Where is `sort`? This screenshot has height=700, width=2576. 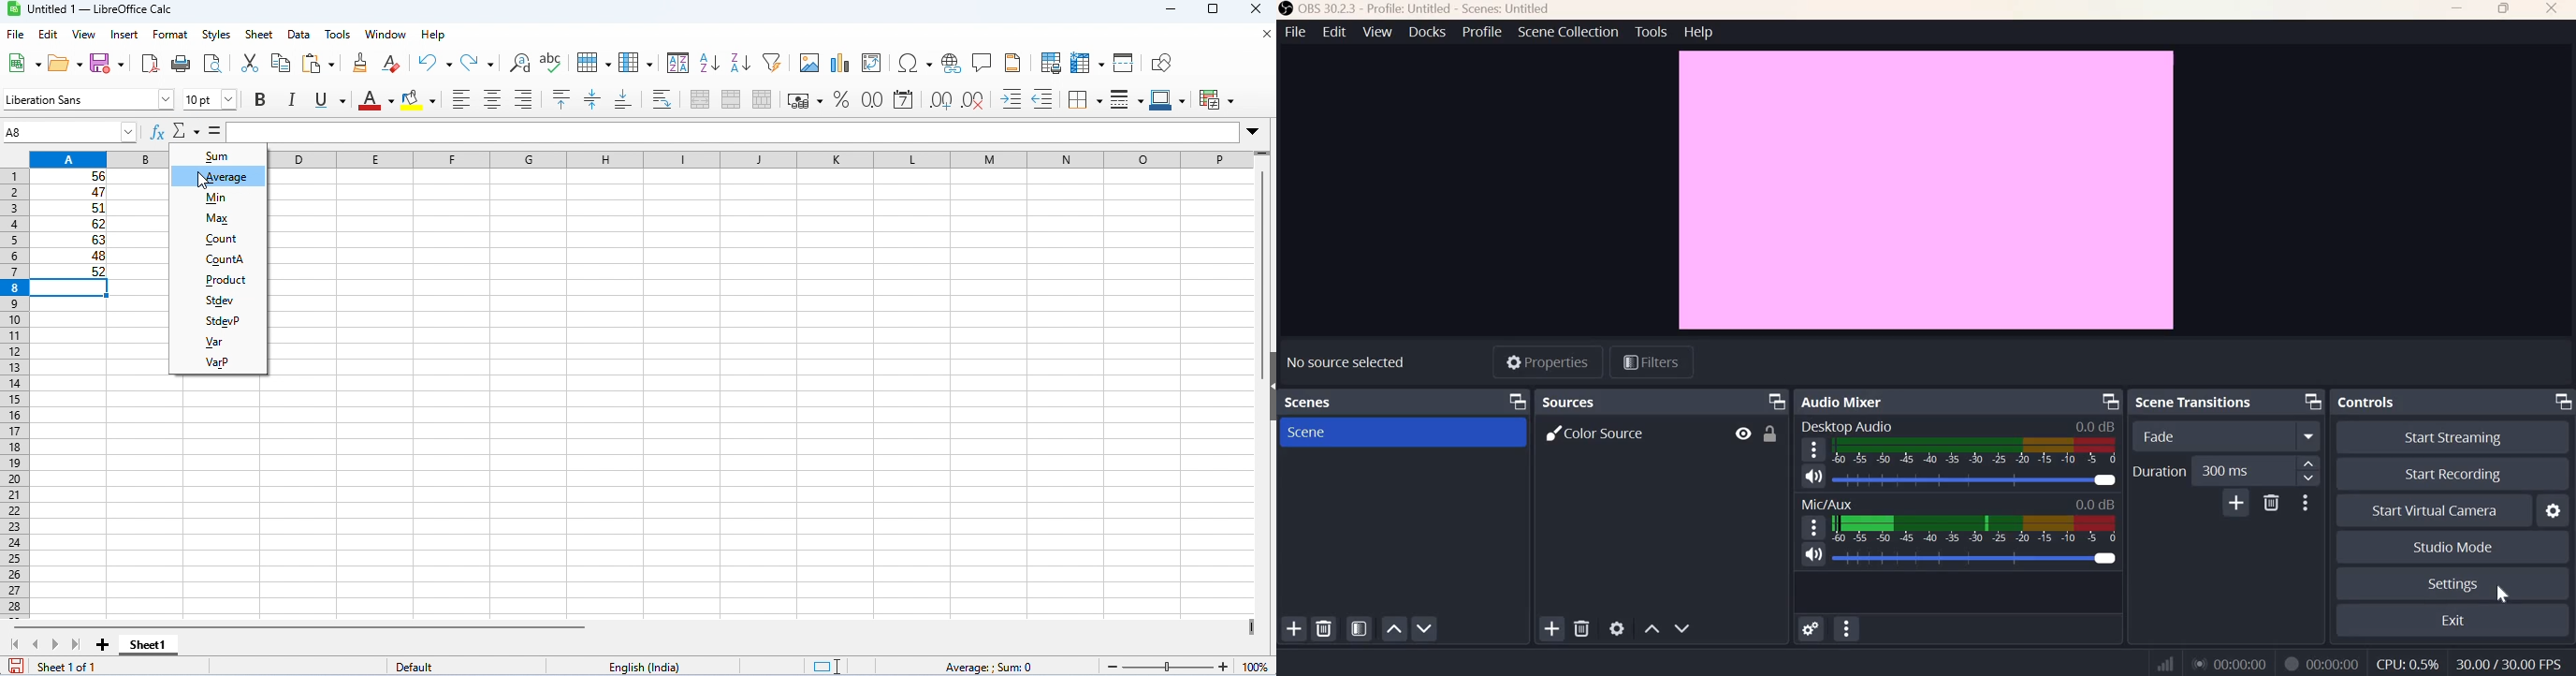 sort is located at coordinates (678, 62).